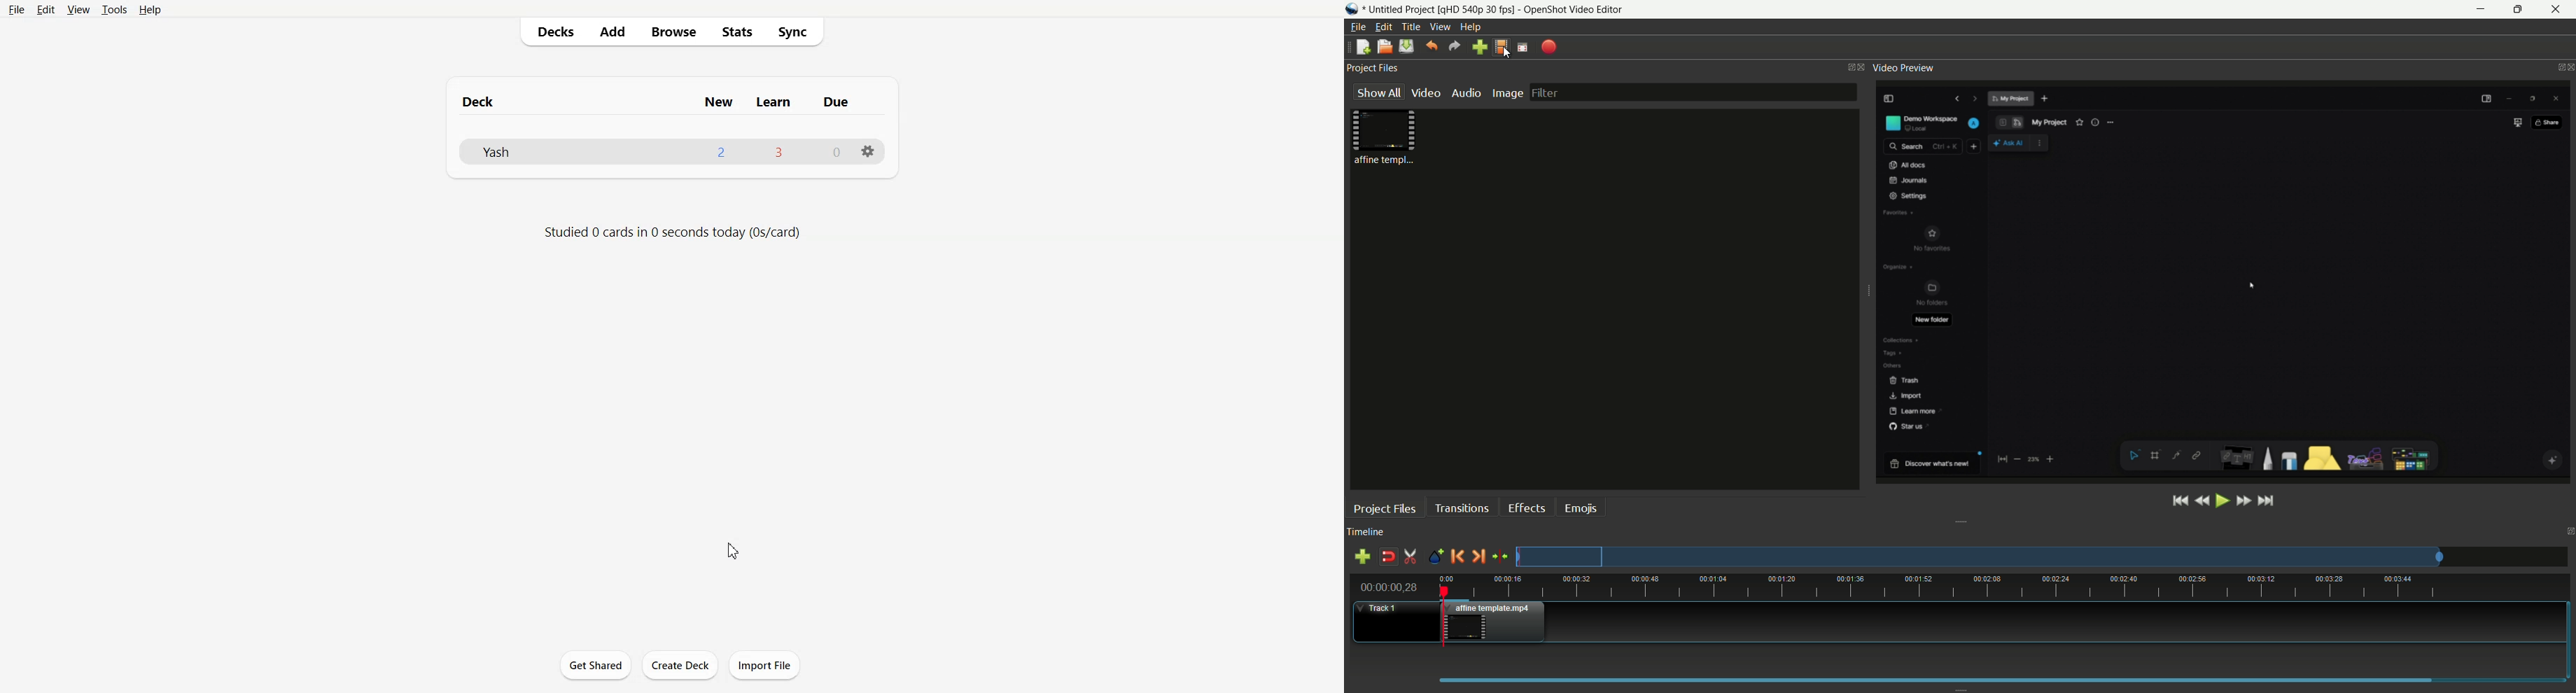 The width and height of the screenshot is (2576, 700). What do you see at coordinates (113, 10) in the screenshot?
I see `Tools` at bounding box center [113, 10].